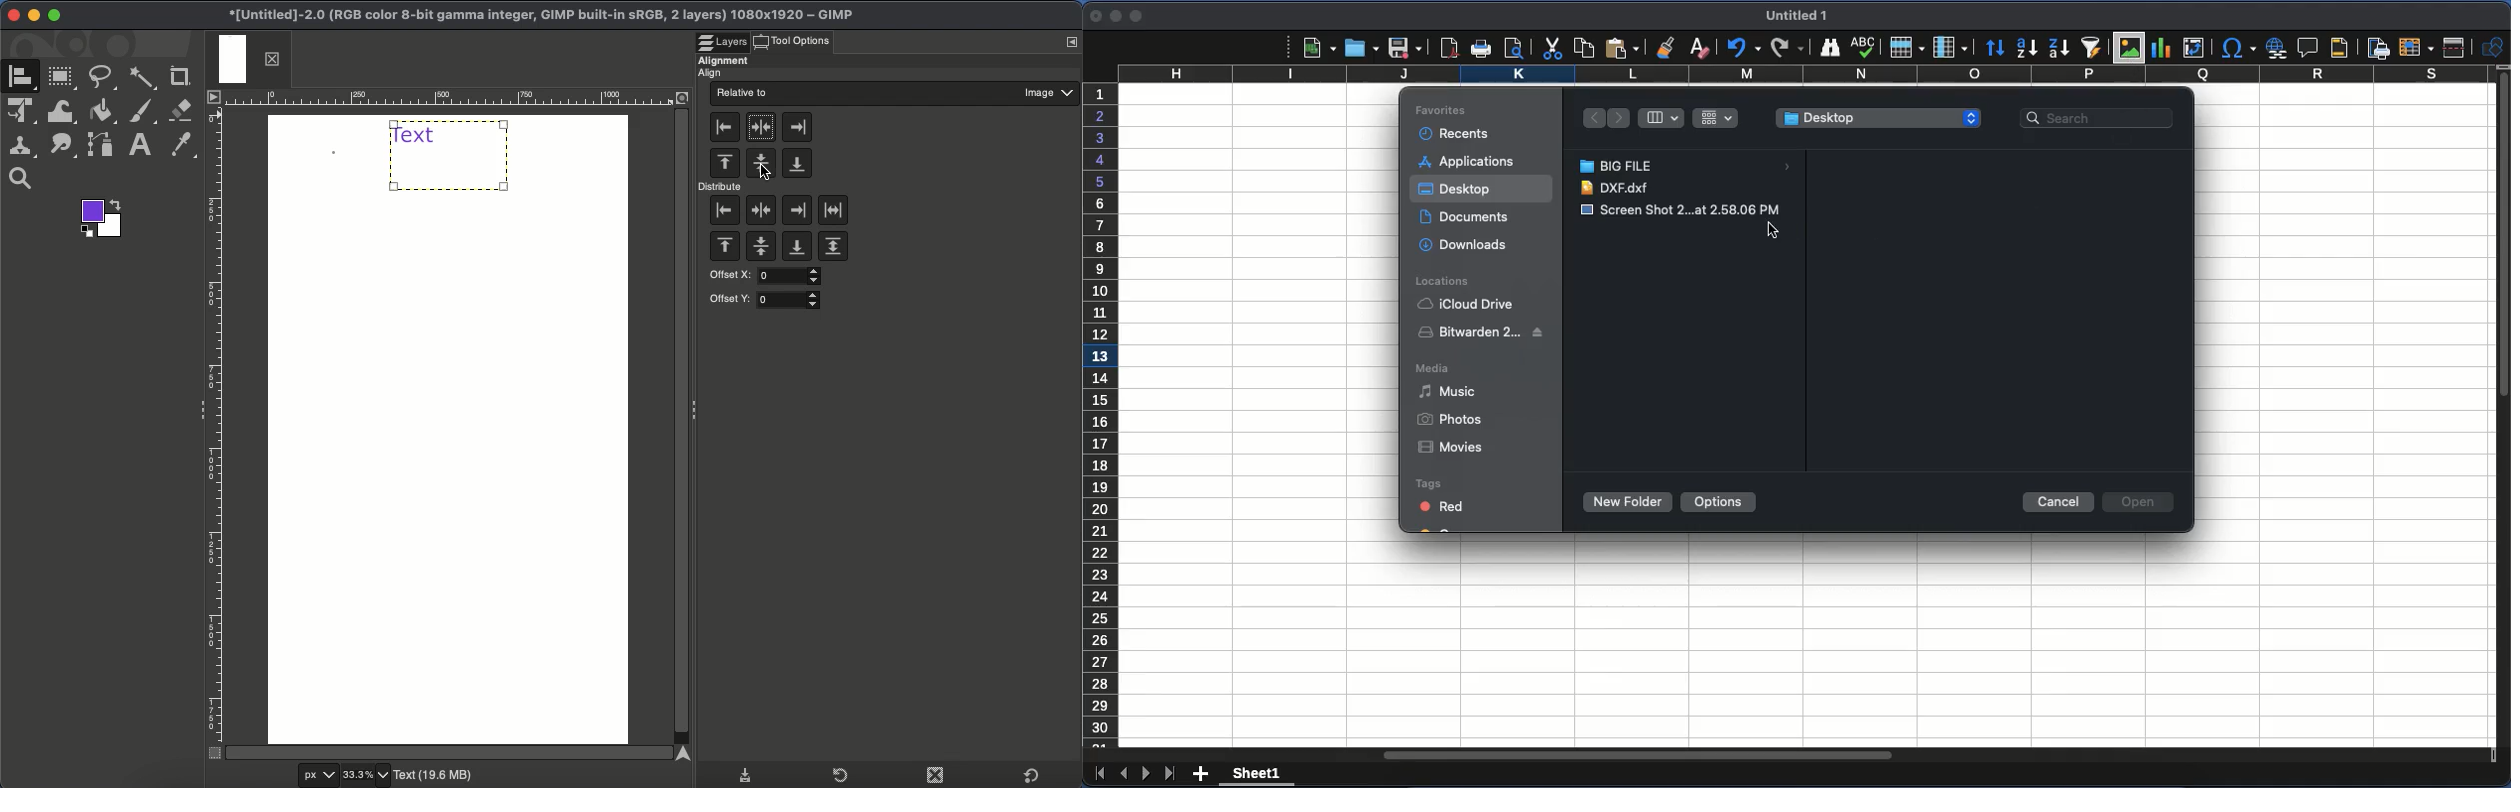 The width and height of the screenshot is (2520, 812). I want to click on untitled, so click(1796, 15).